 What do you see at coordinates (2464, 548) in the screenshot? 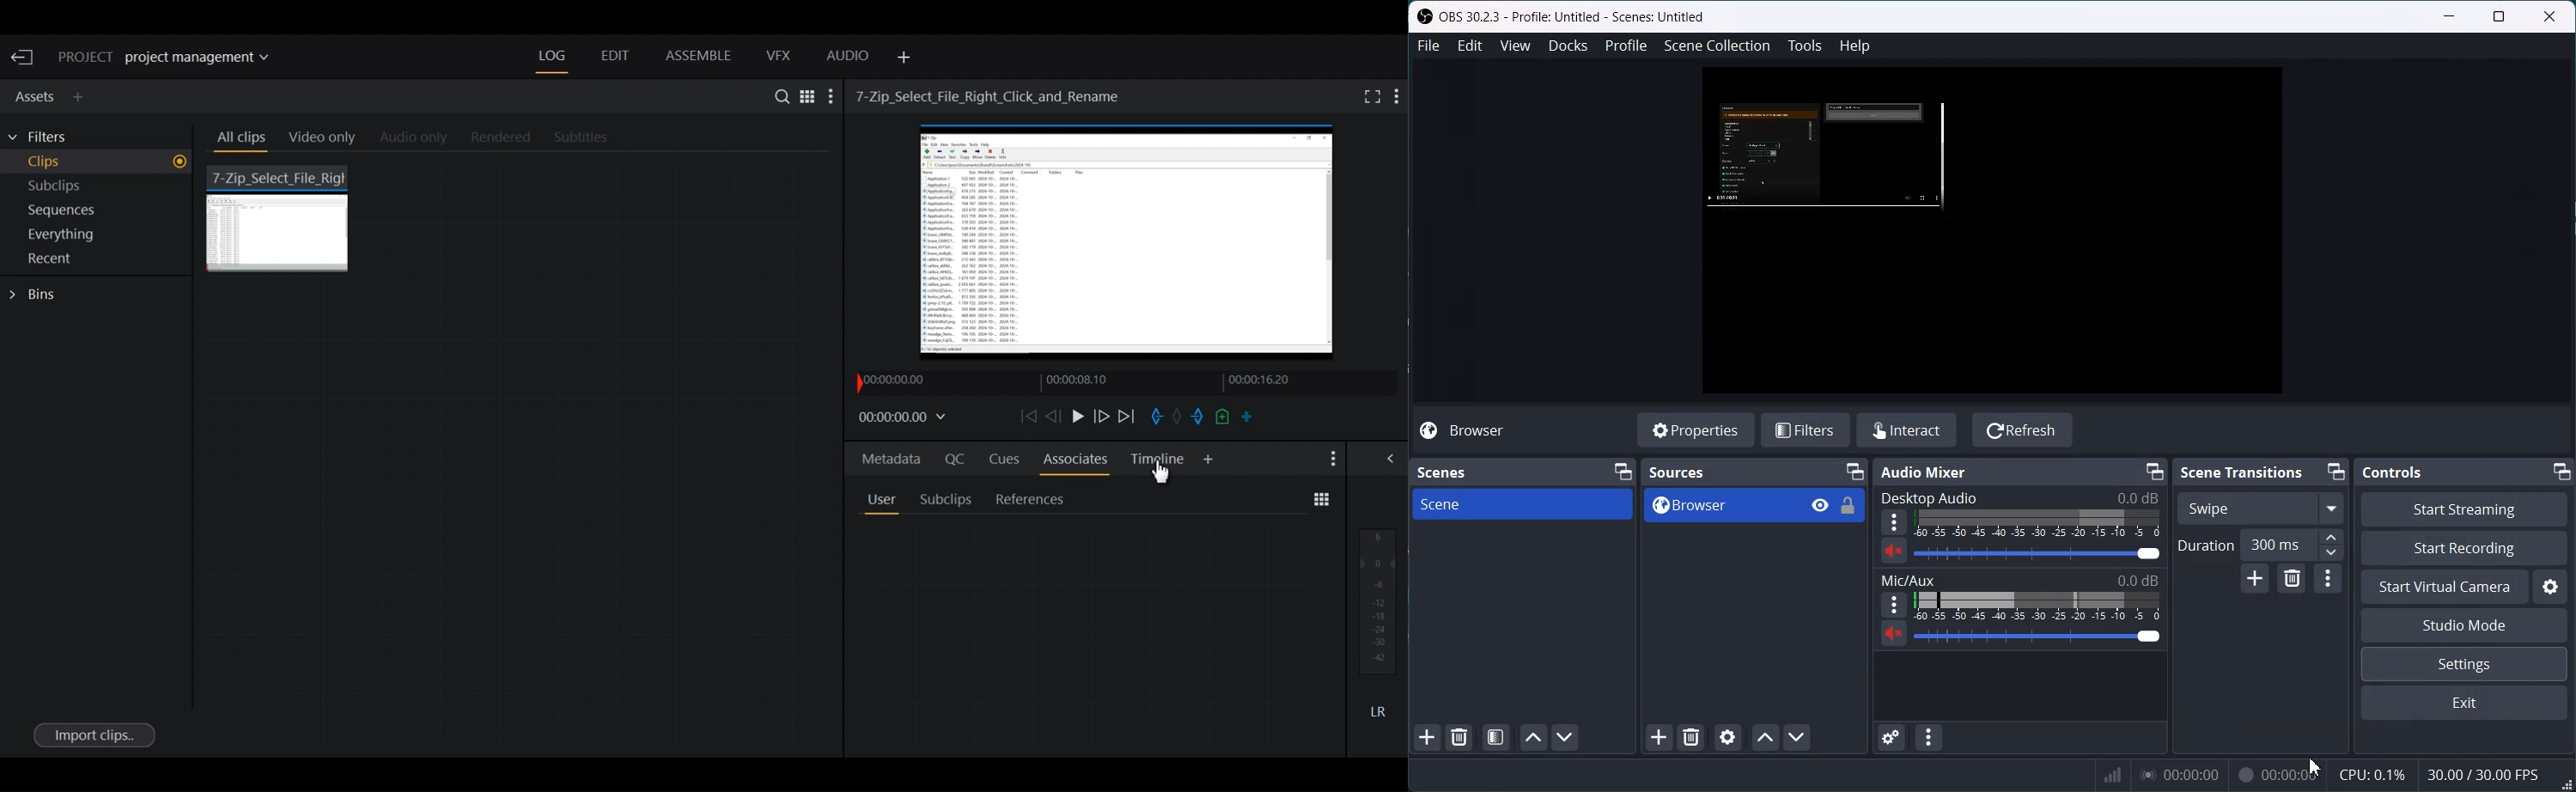
I see `Start Recording` at bounding box center [2464, 548].